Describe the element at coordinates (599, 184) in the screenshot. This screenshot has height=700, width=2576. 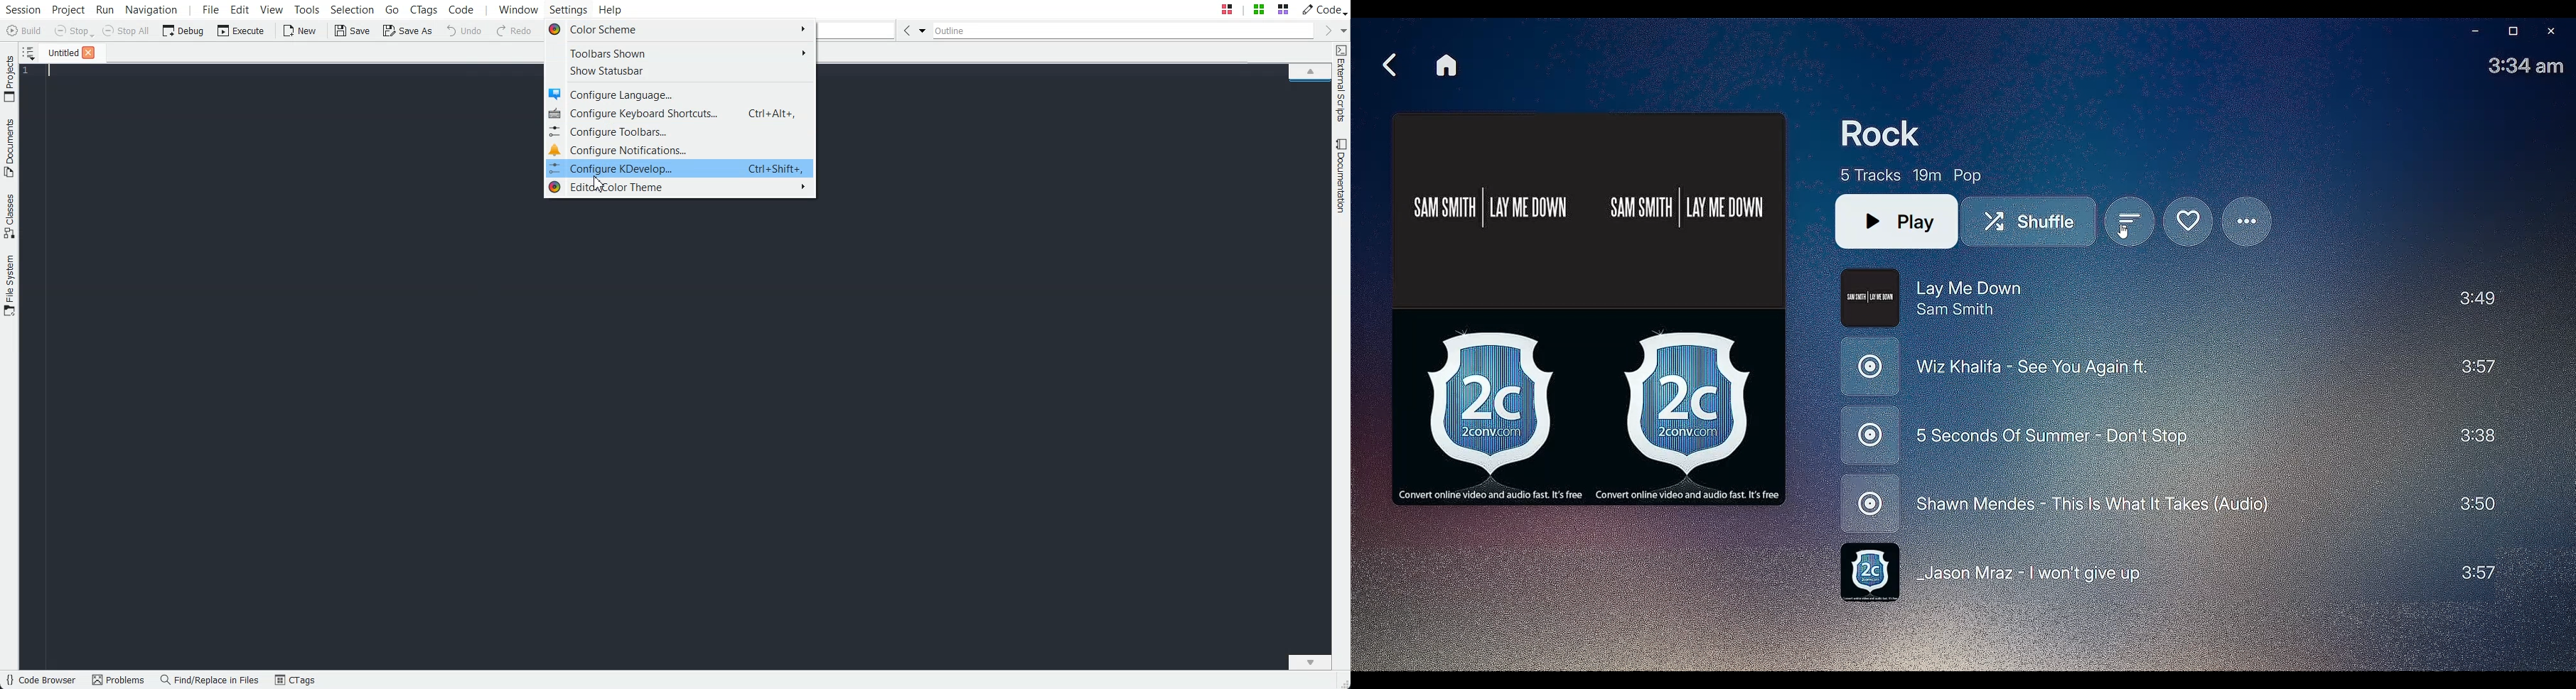
I see `cursor` at that location.